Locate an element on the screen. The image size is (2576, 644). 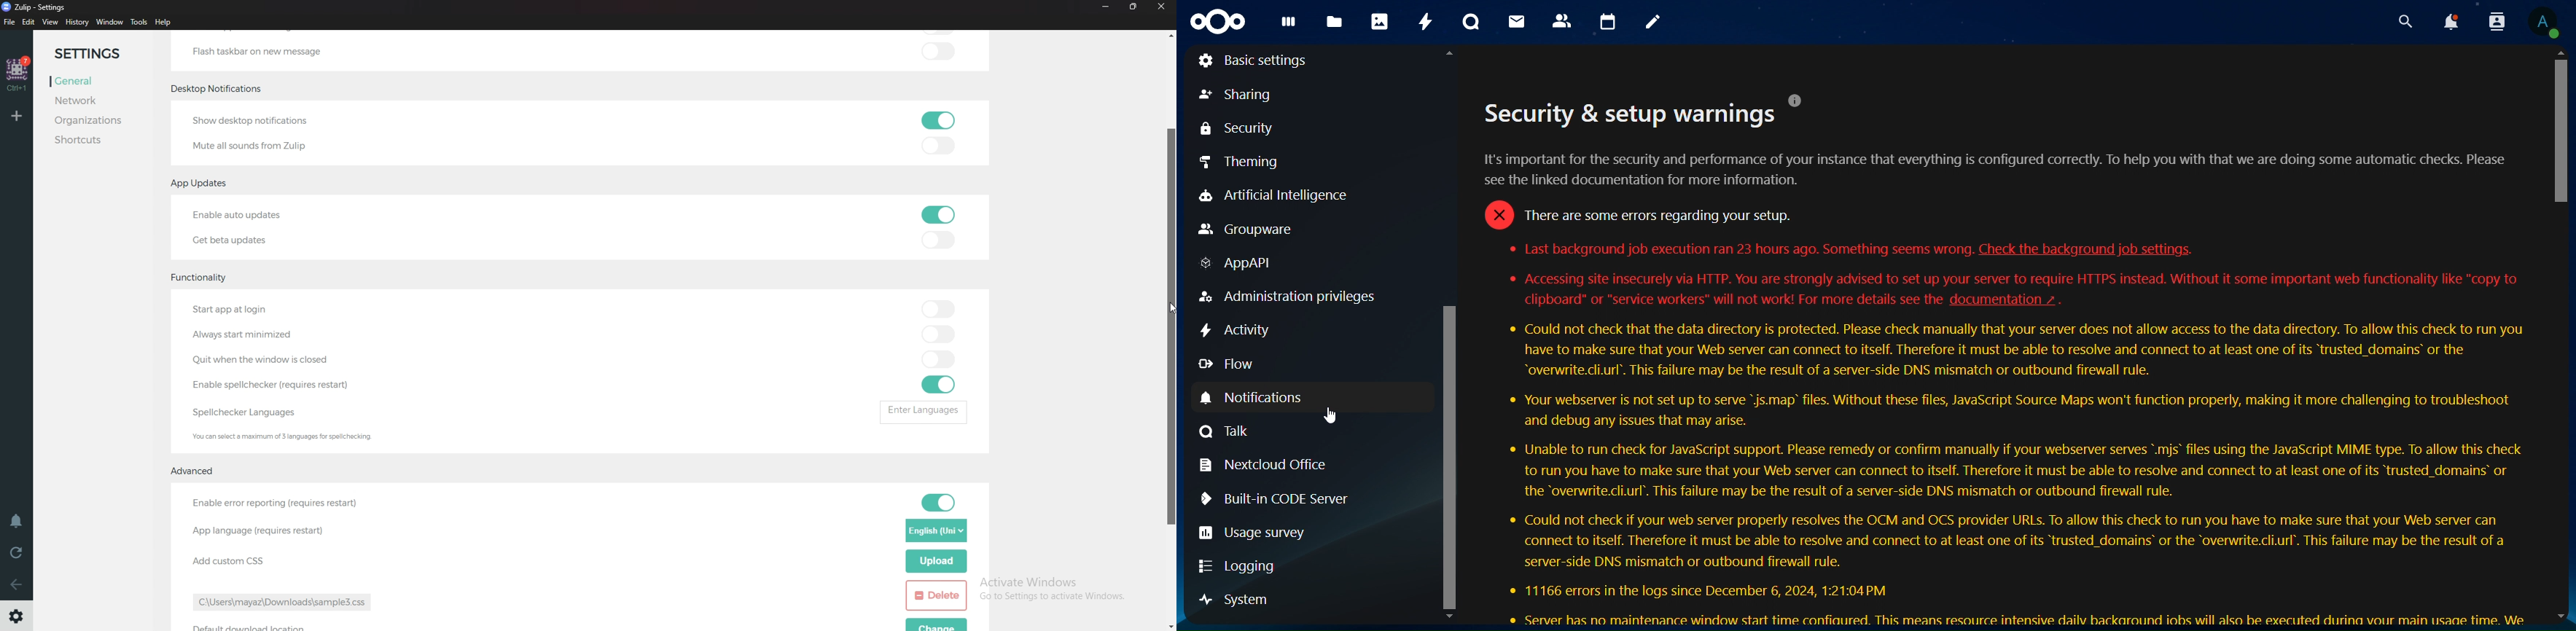
toggle is located at coordinates (939, 50).